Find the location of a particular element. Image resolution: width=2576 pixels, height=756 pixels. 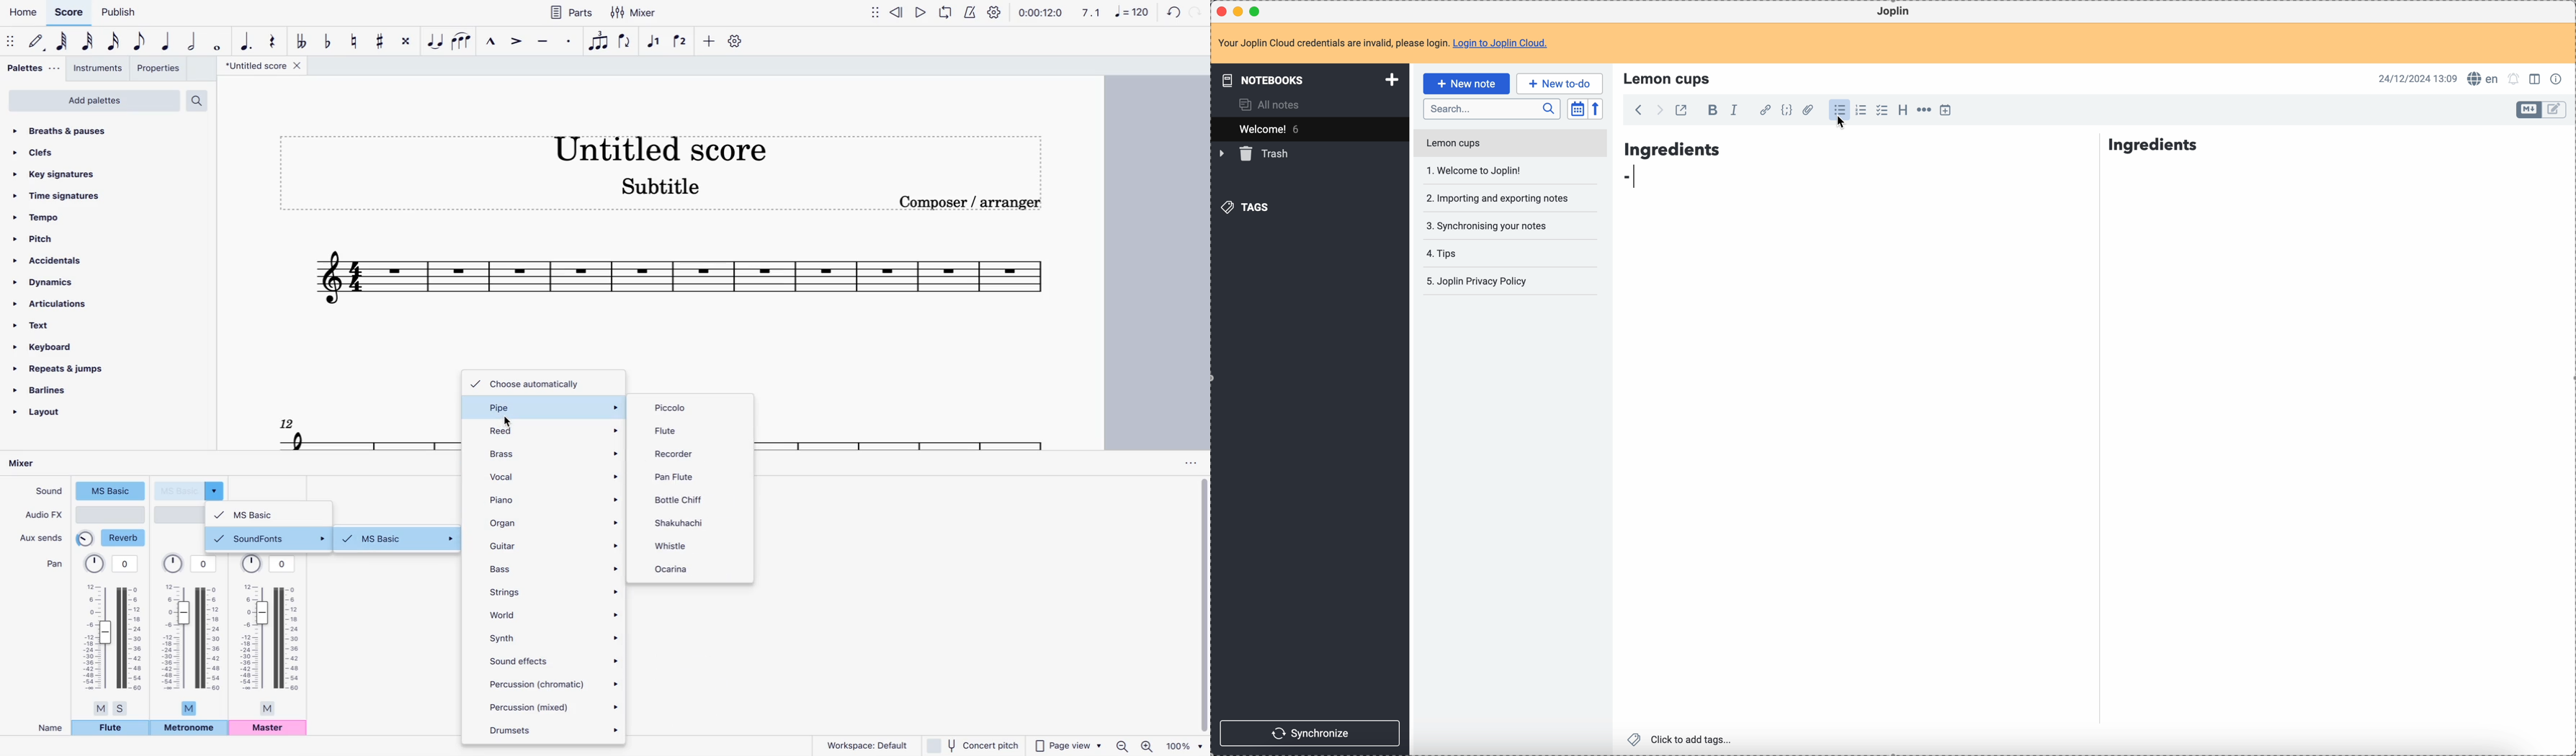

sound type is located at coordinates (192, 490).